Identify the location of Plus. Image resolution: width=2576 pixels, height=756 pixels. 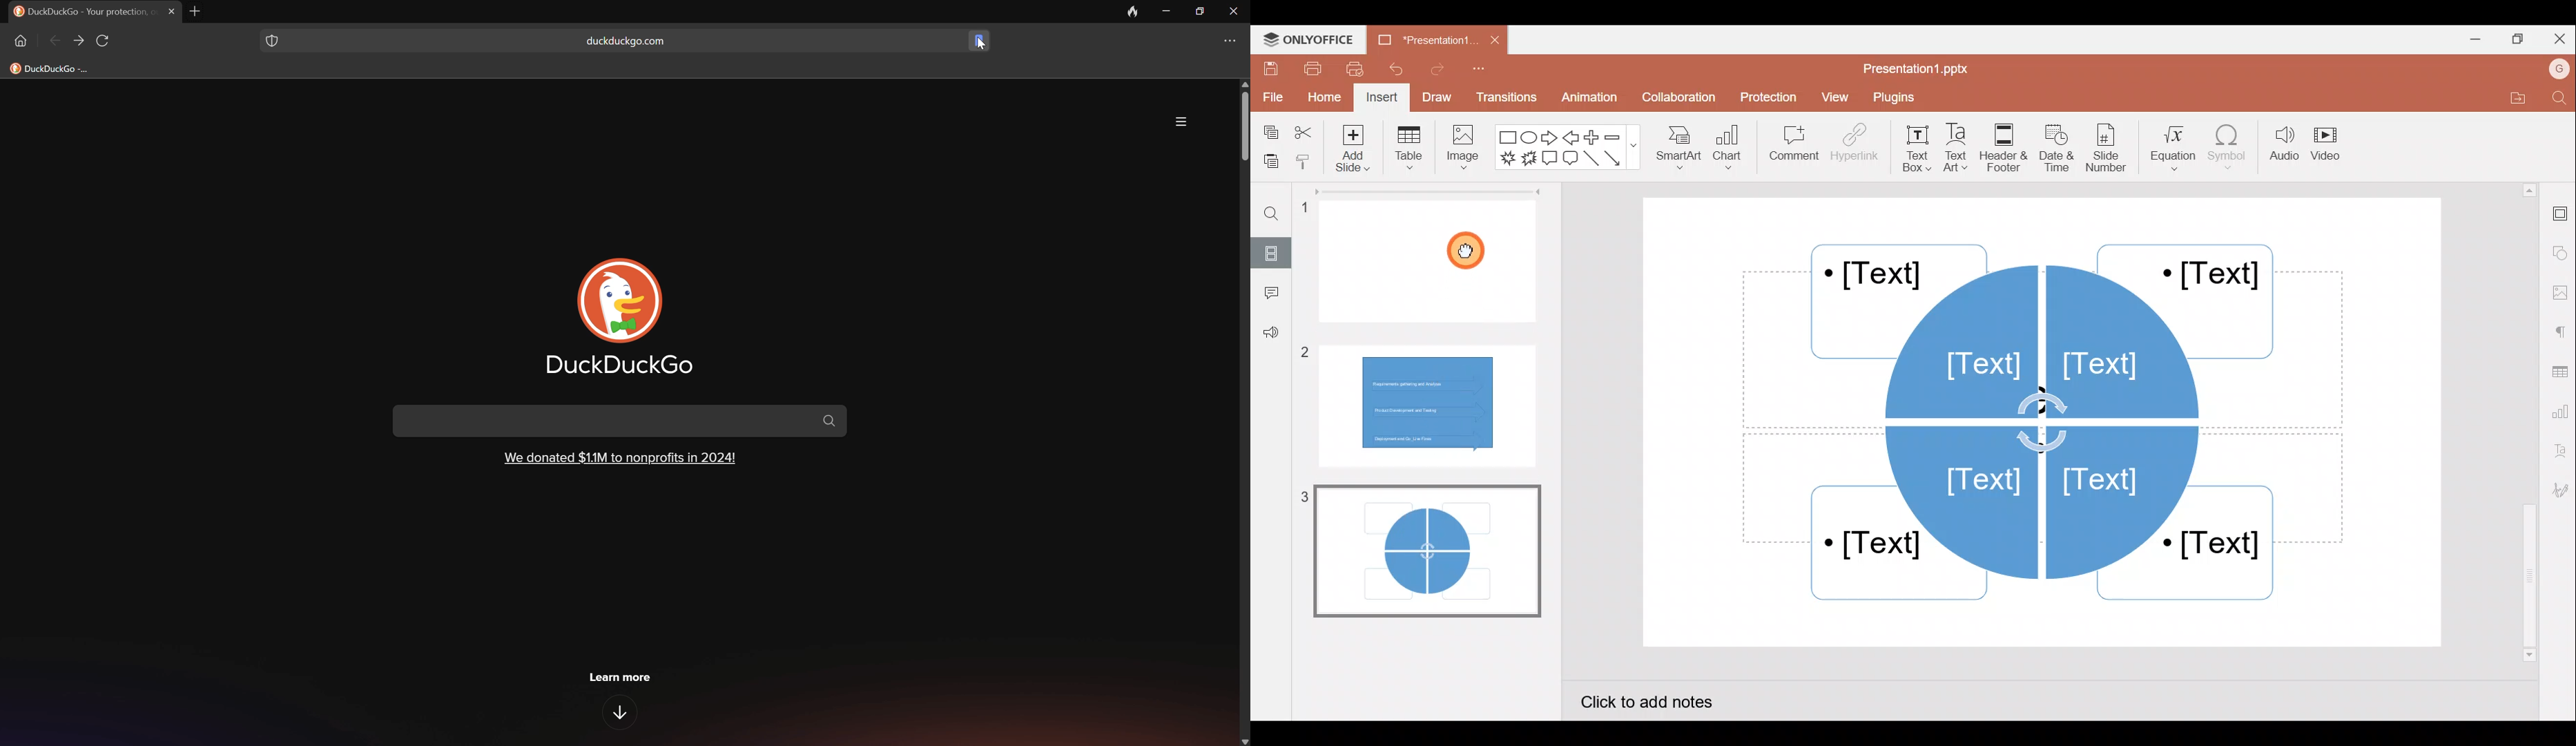
(1591, 136).